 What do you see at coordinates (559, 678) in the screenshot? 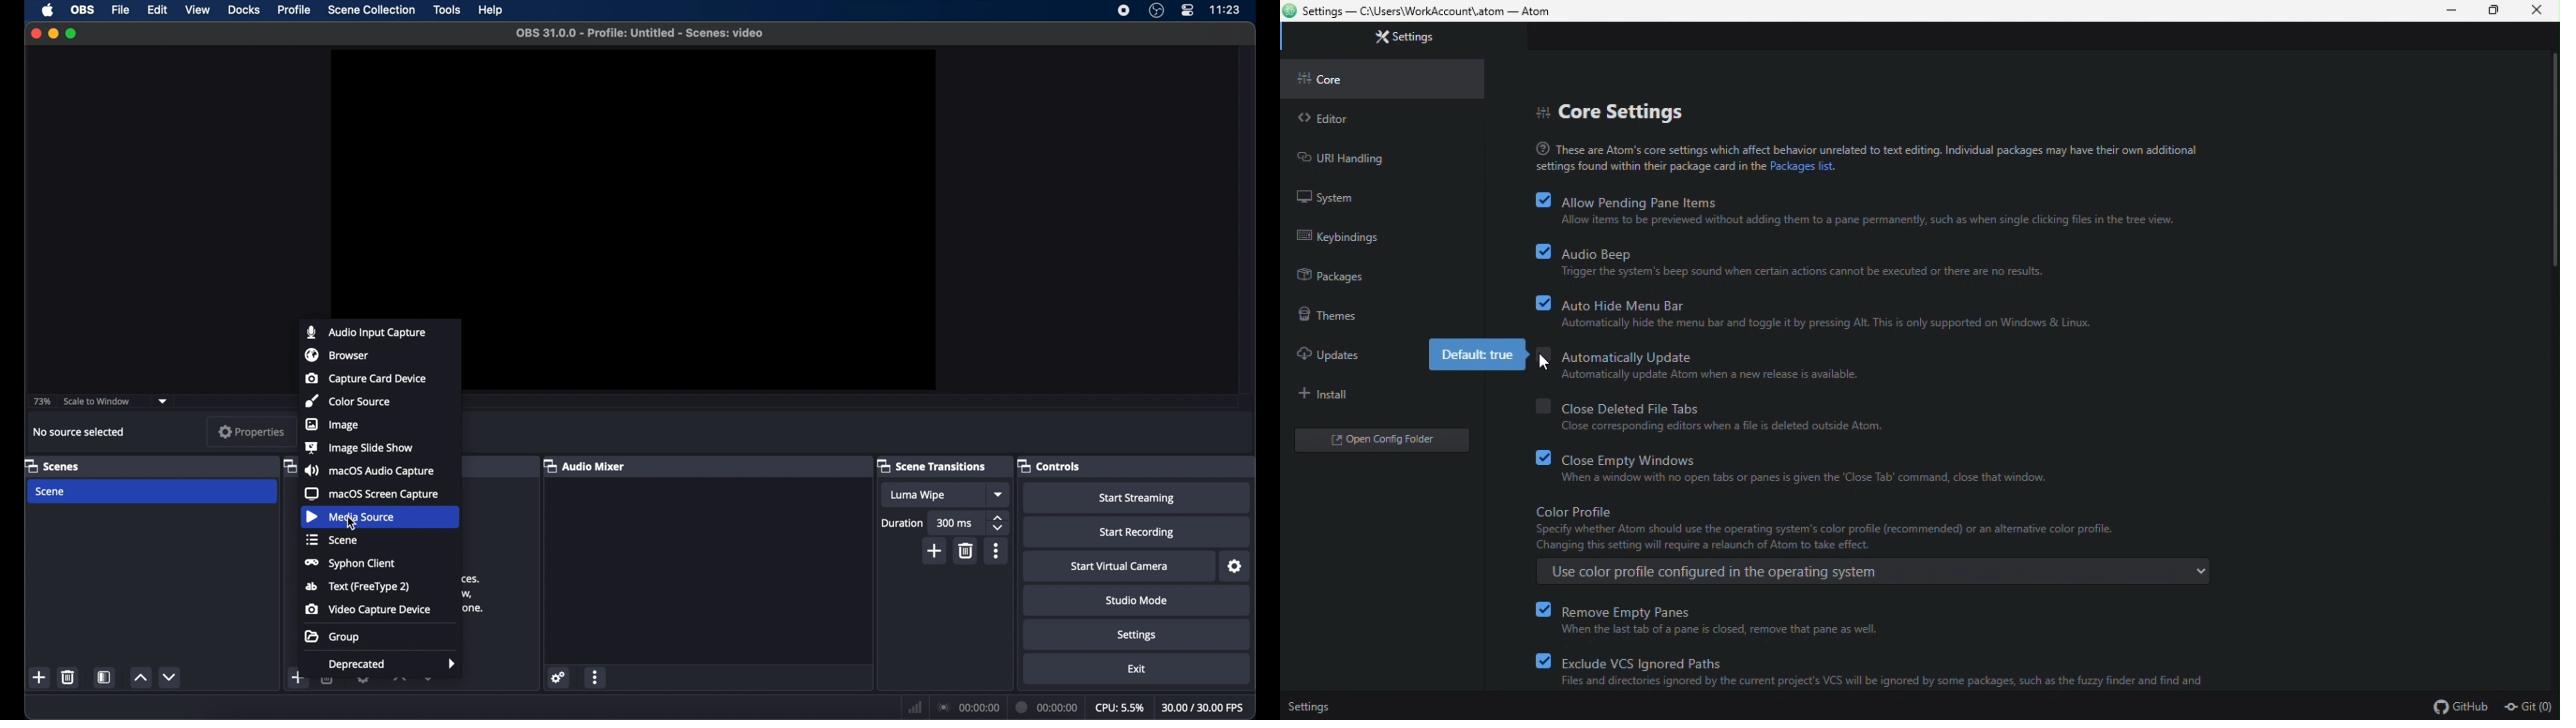
I see `settings` at bounding box center [559, 678].